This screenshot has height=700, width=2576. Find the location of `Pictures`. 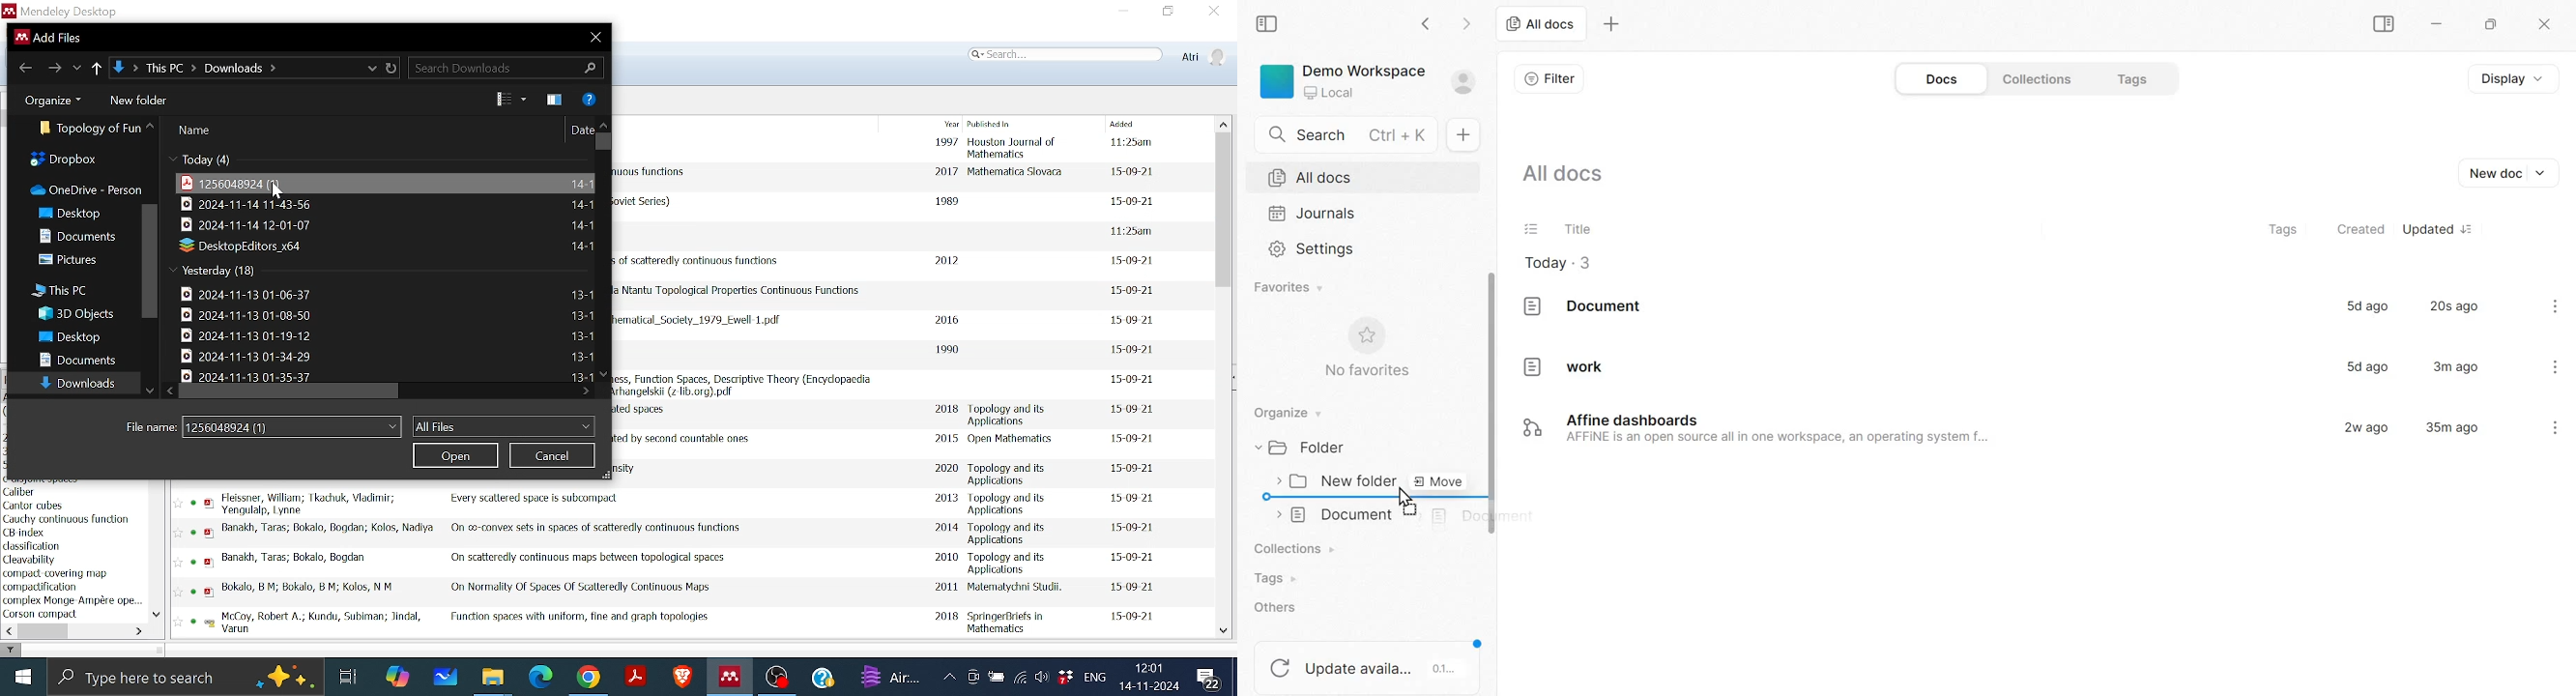

Pictures is located at coordinates (66, 260).